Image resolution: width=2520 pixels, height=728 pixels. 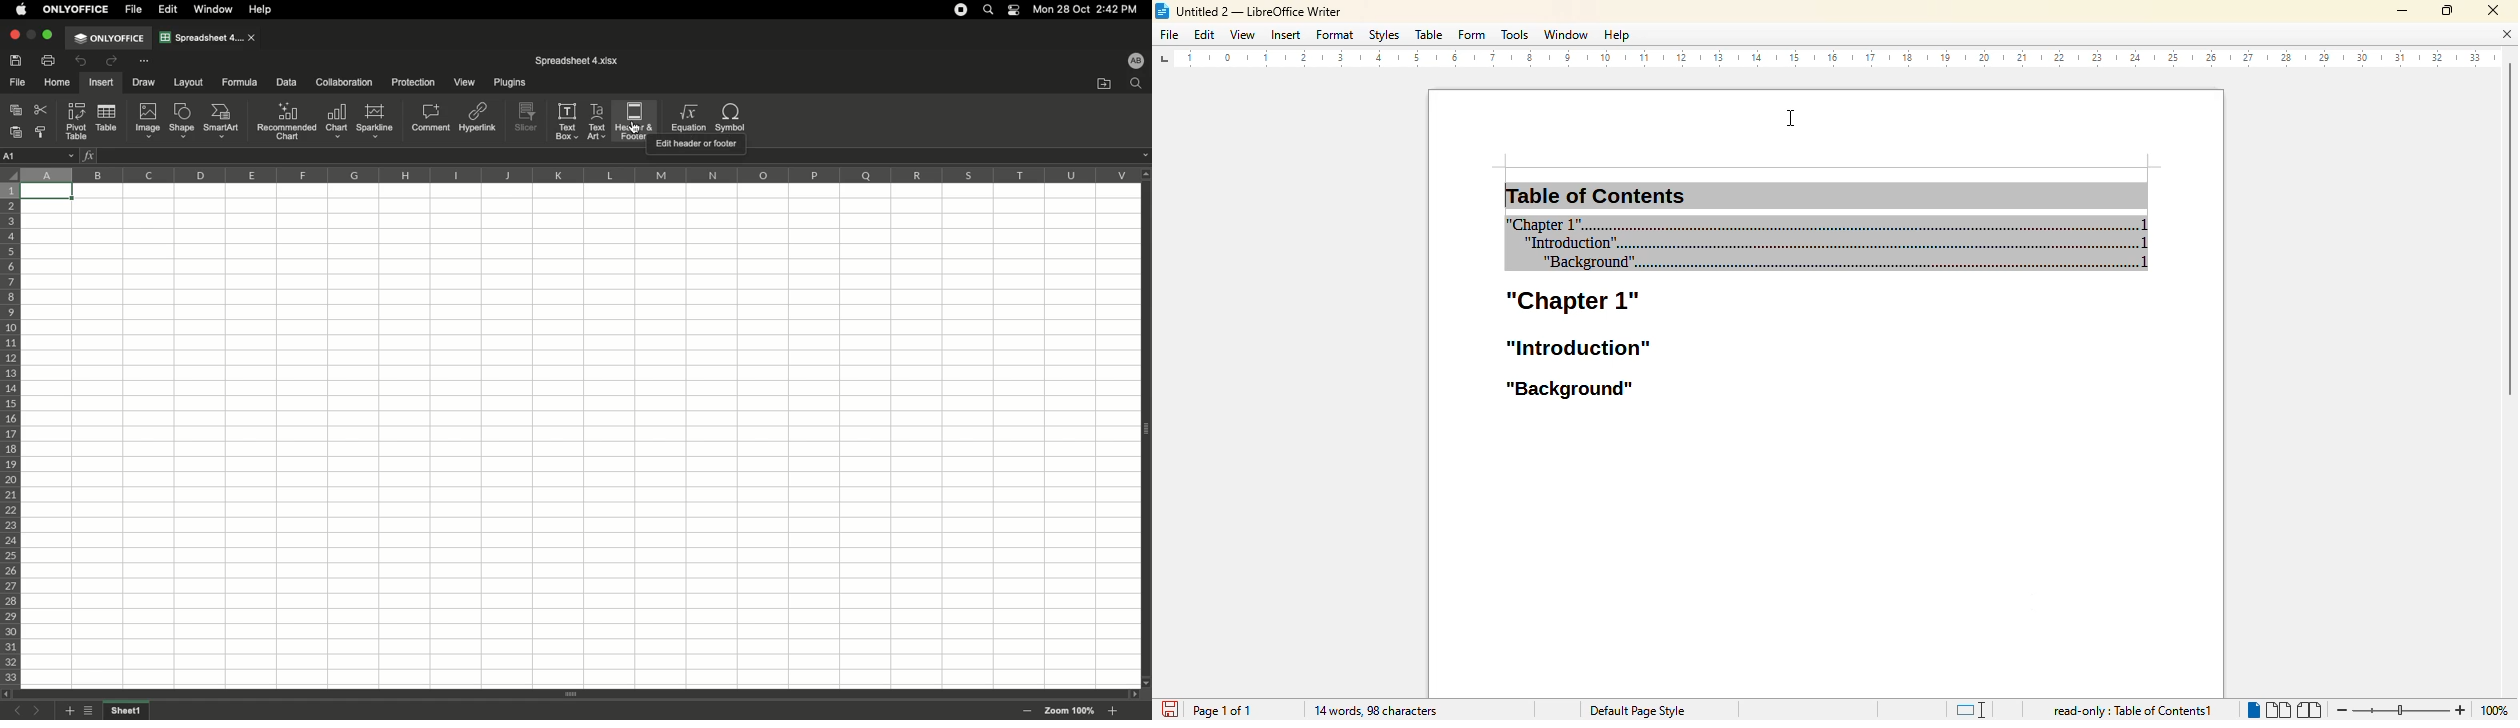 What do you see at coordinates (1091, 9) in the screenshot?
I see `Date/time` at bounding box center [1091, 9].